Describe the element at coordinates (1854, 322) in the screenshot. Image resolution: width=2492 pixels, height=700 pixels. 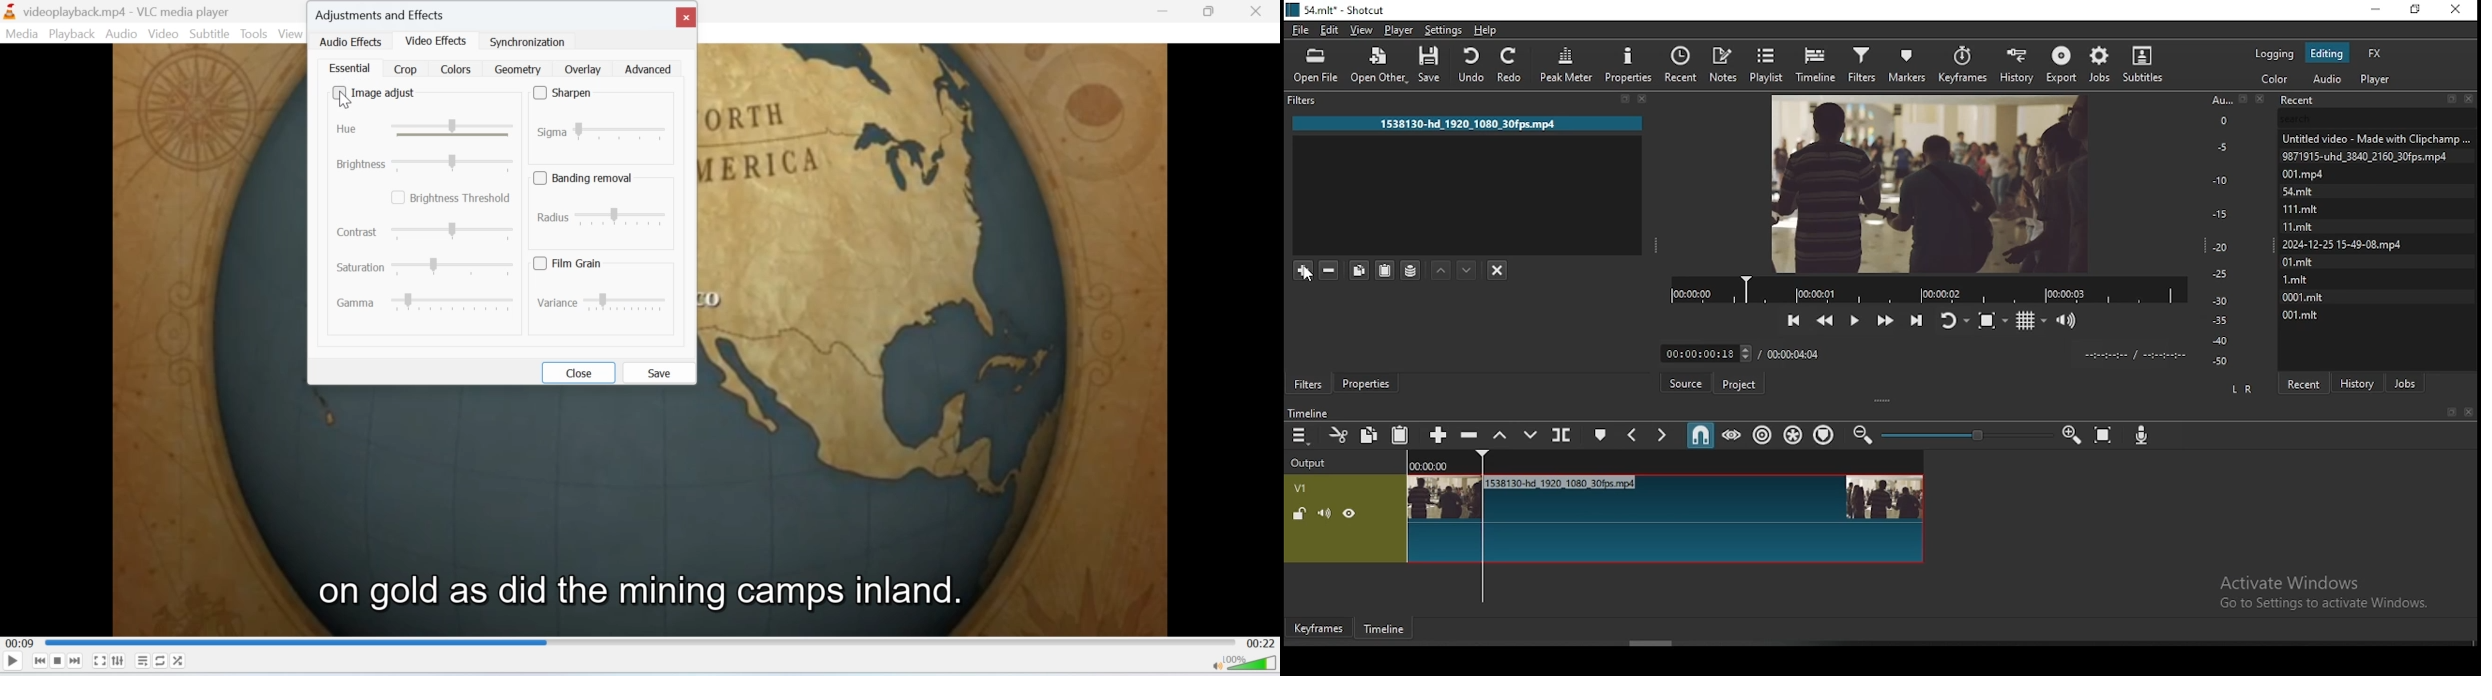
I see `play/pause` at that location.